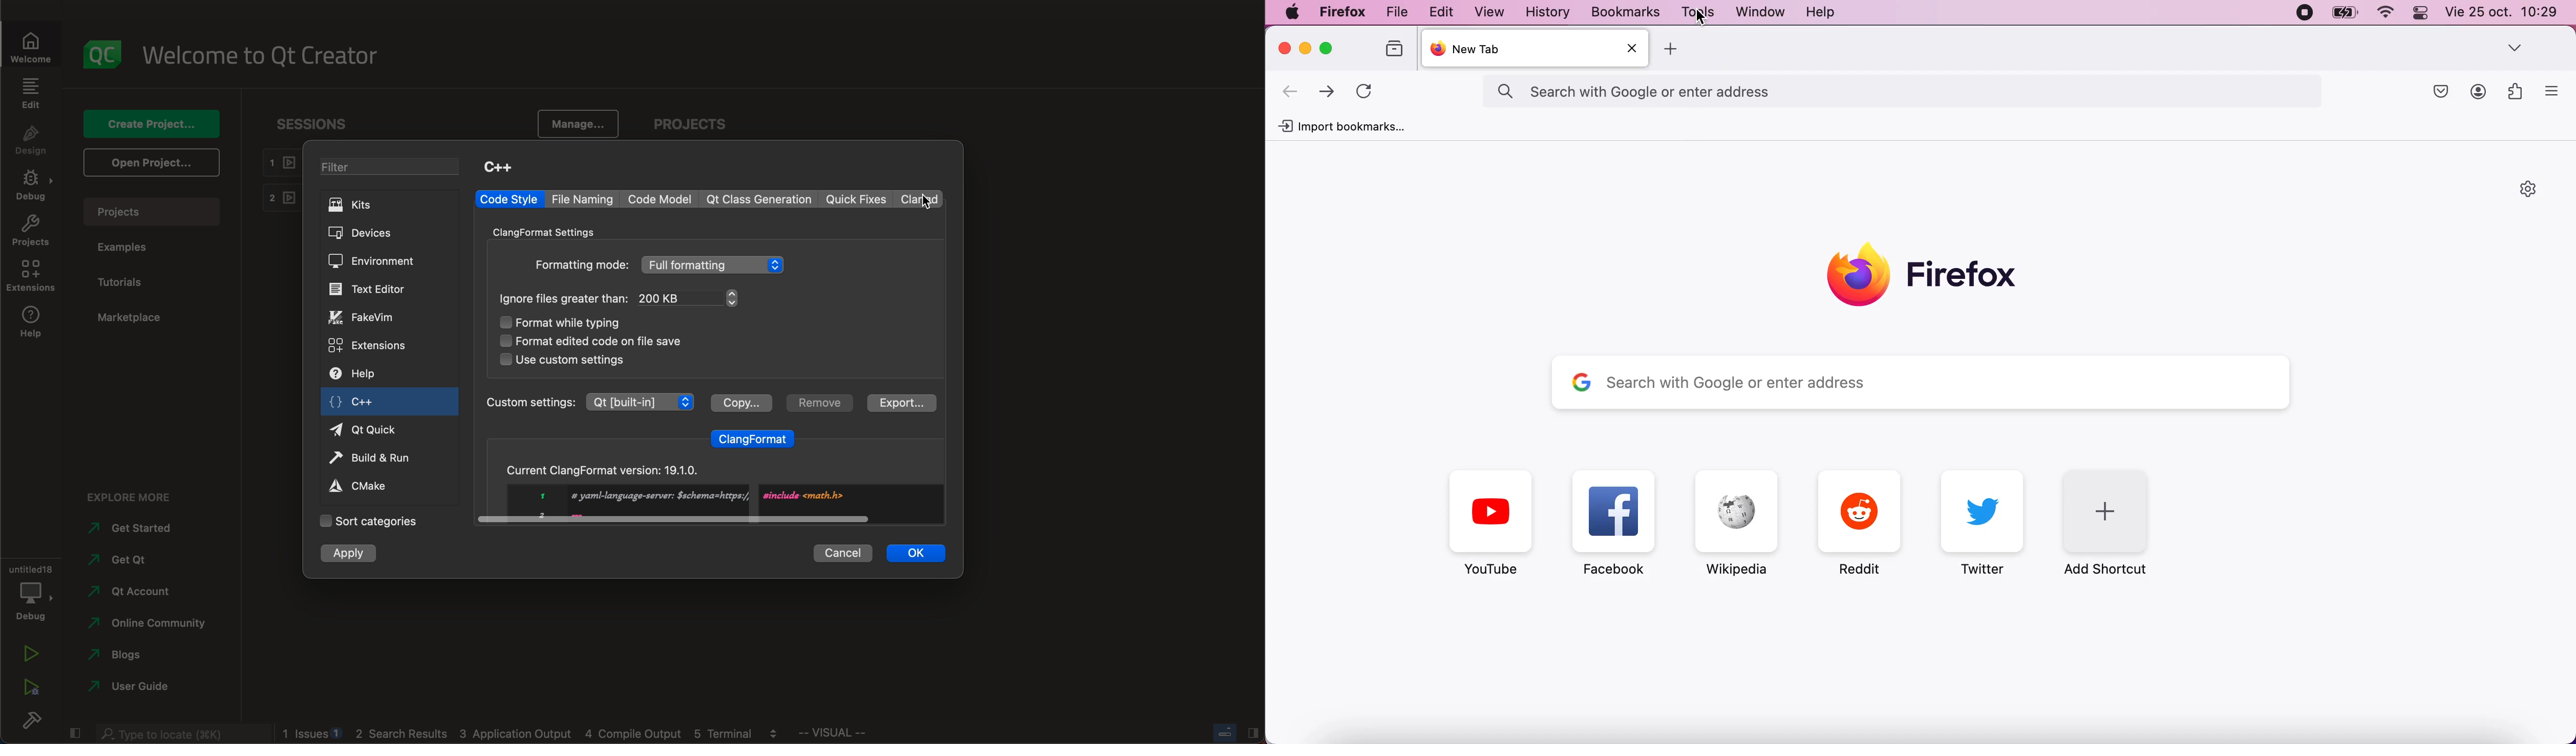 The width and height of the screenshot is (2576, 756). Describe the element at coordinates (2345, 12) in the screenshot. I see `Battery` at that location.